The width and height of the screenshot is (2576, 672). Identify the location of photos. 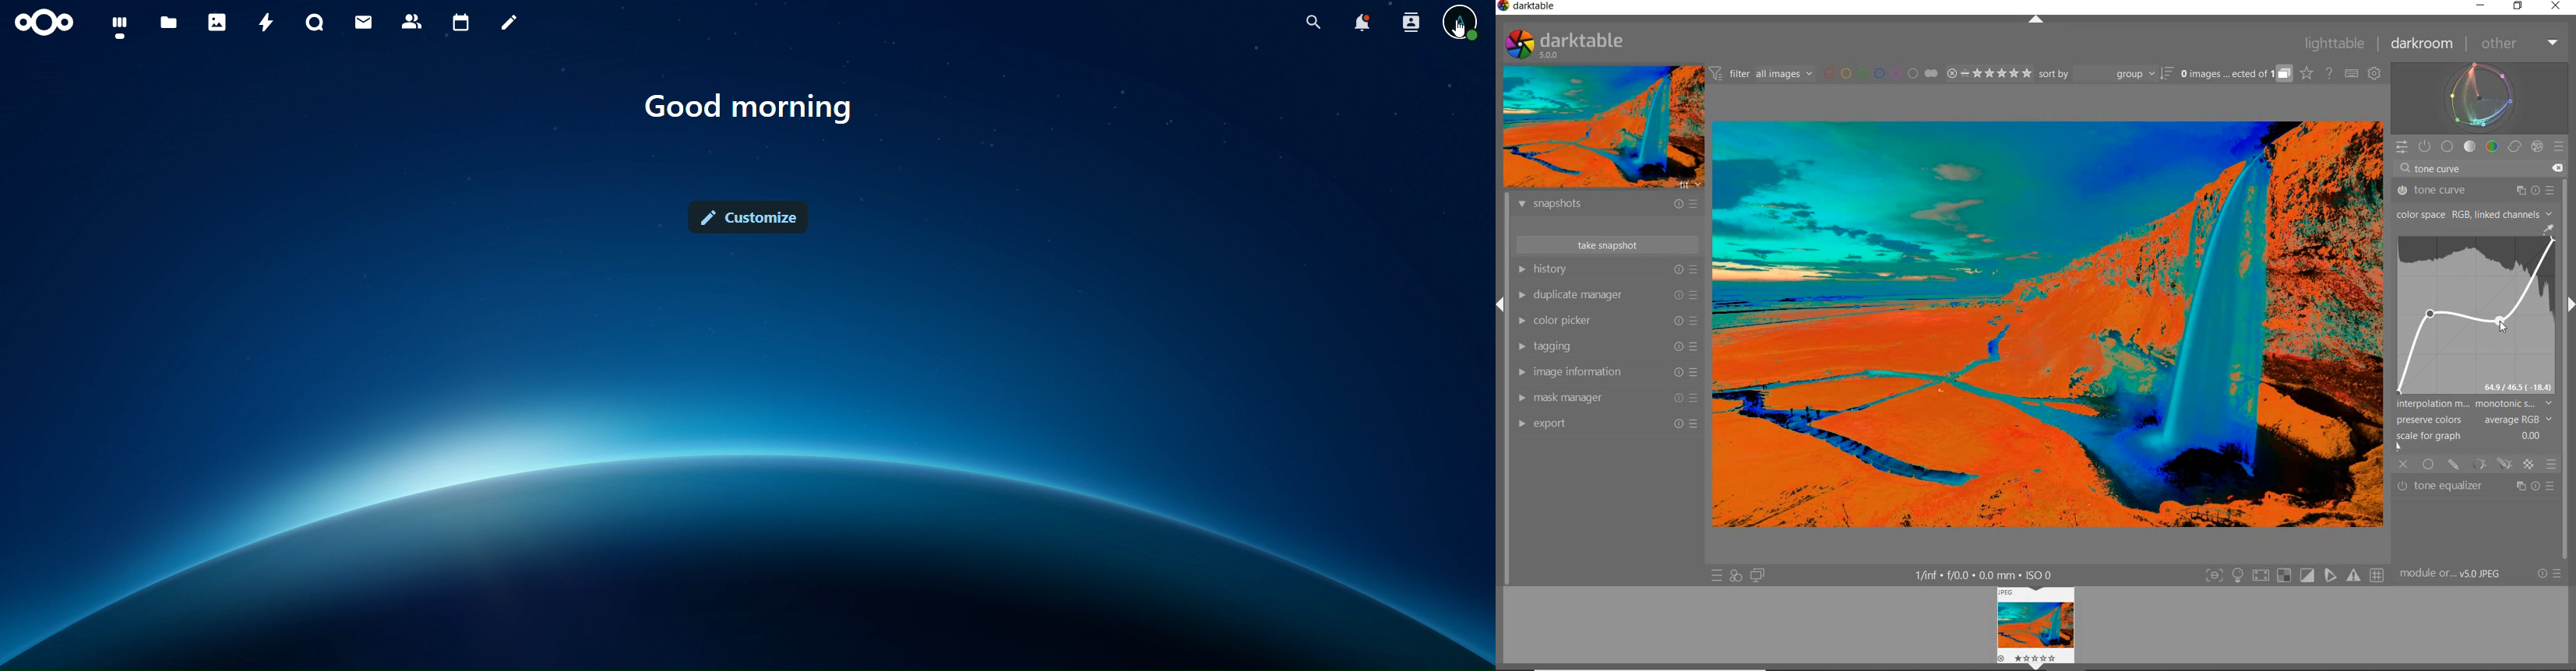
(219, 23).